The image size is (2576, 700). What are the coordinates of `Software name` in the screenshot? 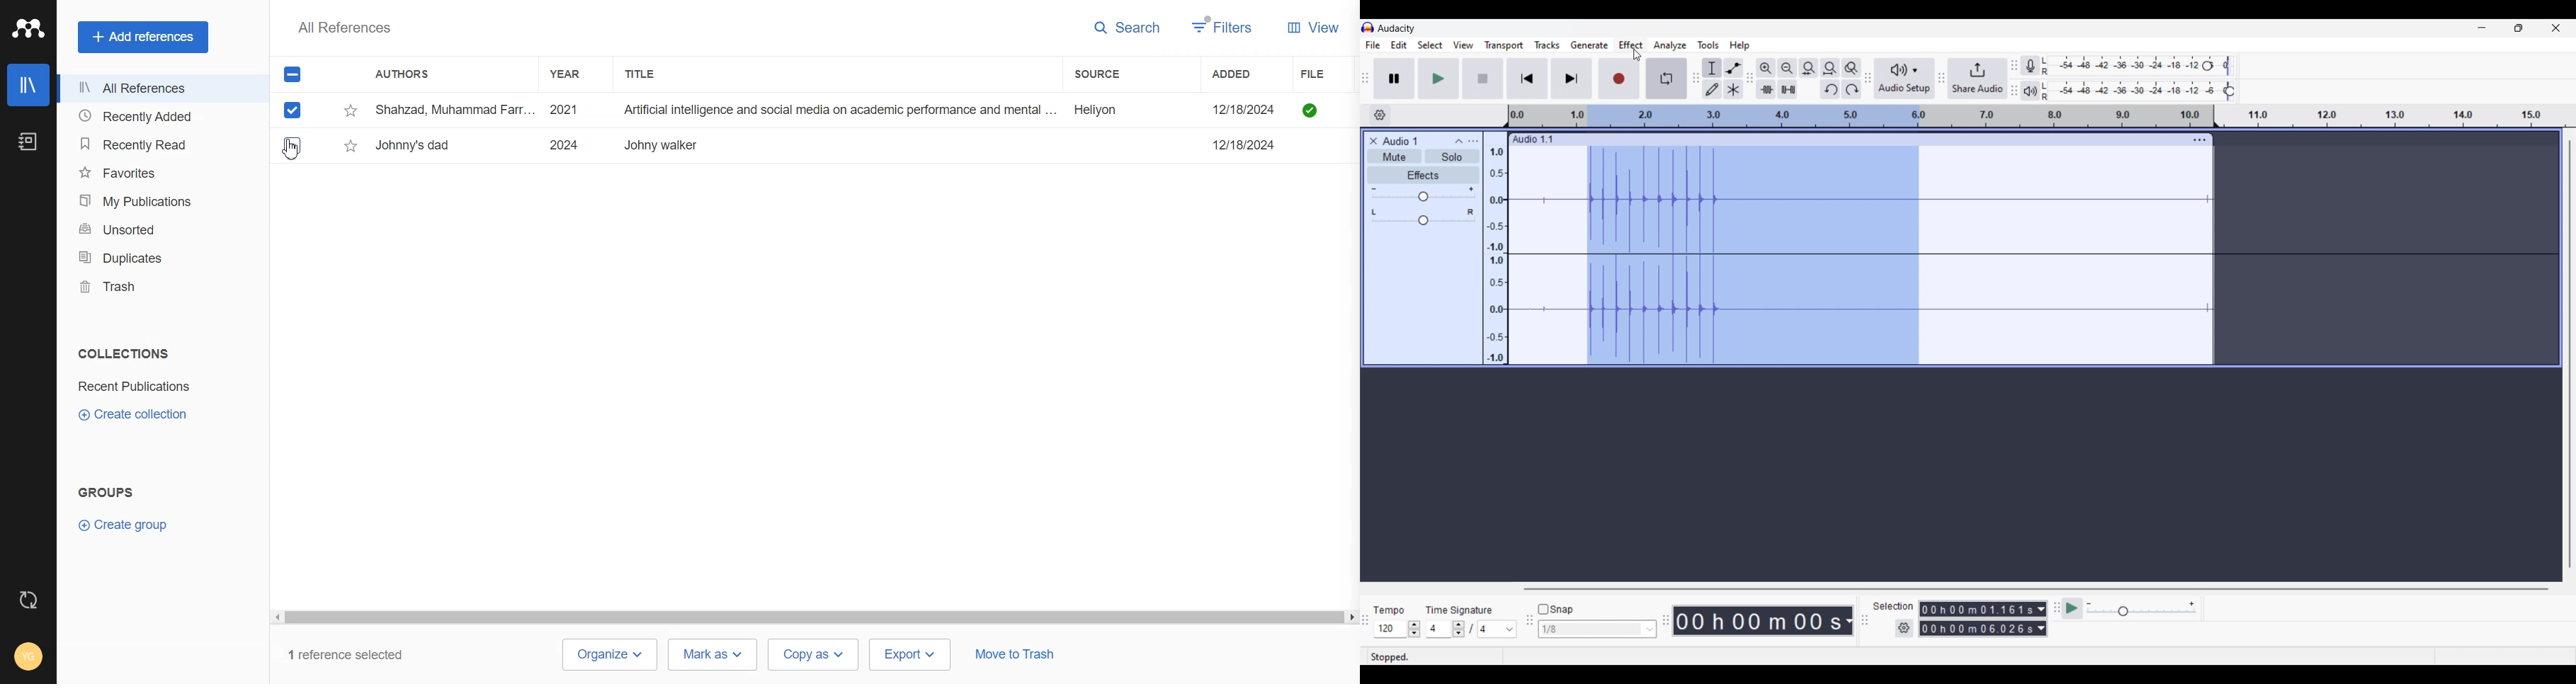 It's located at (1397, 28).